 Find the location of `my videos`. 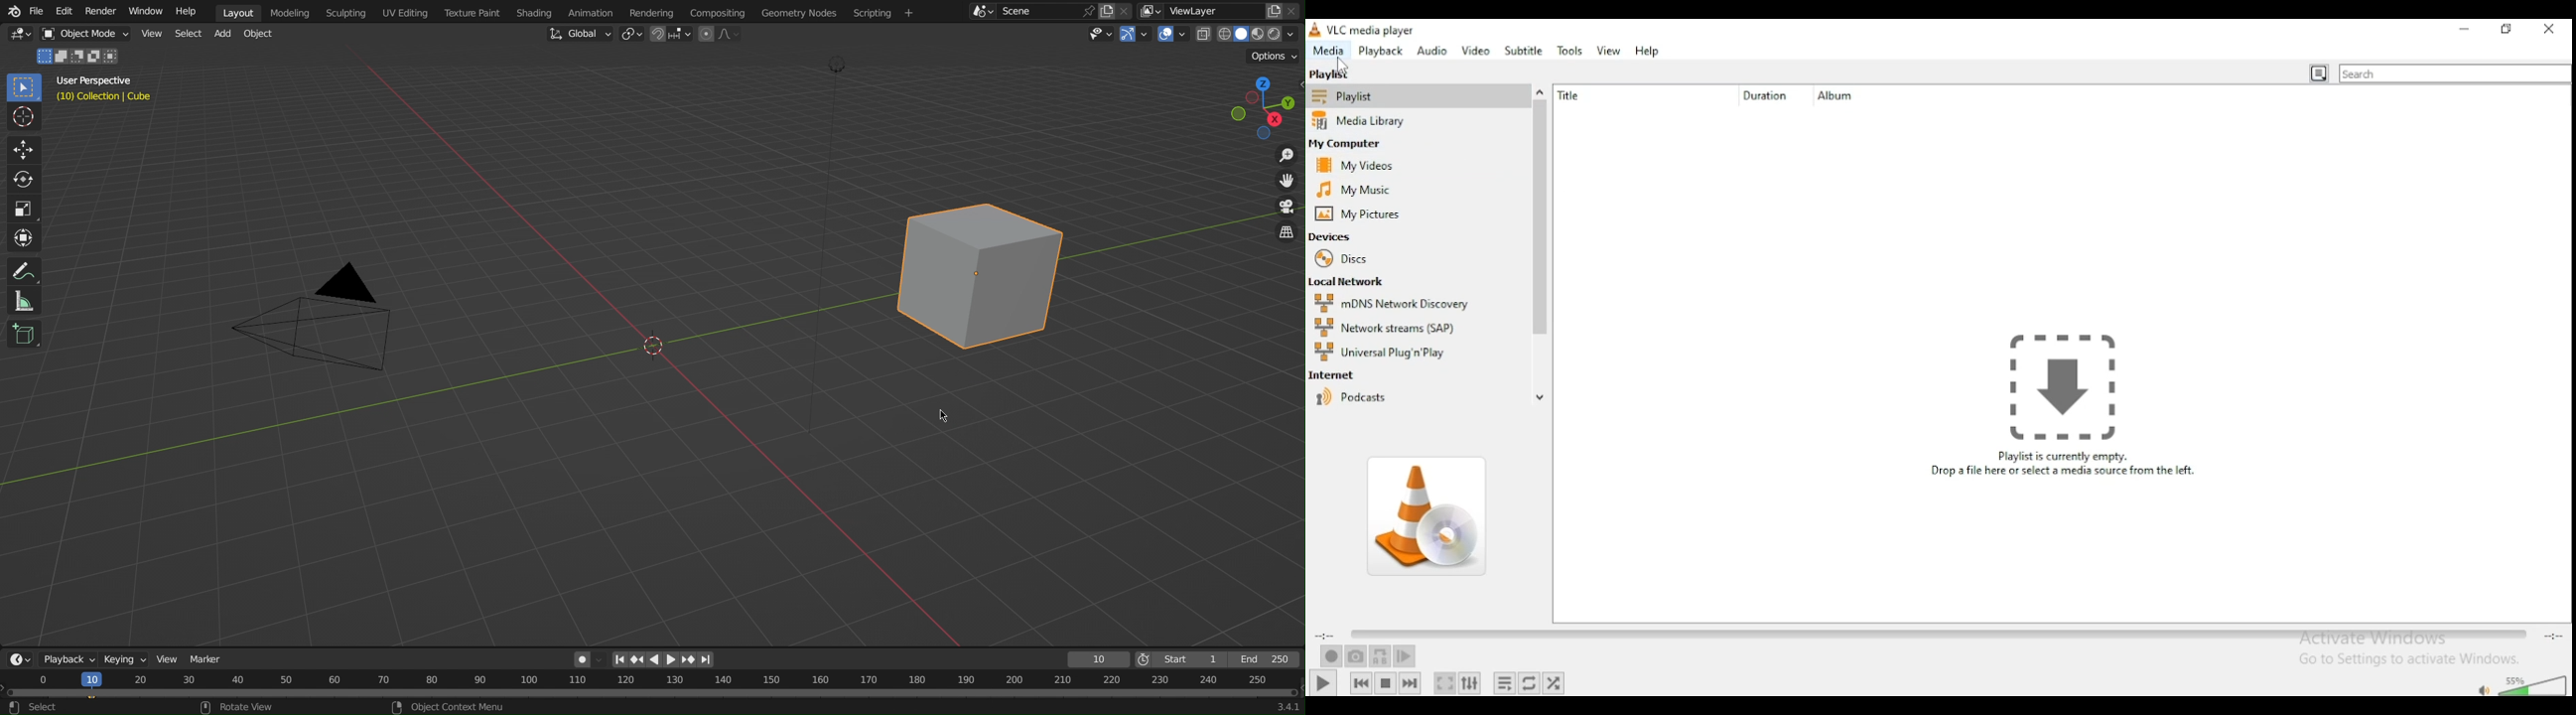

my videos is located at coordinates (1355, 166).